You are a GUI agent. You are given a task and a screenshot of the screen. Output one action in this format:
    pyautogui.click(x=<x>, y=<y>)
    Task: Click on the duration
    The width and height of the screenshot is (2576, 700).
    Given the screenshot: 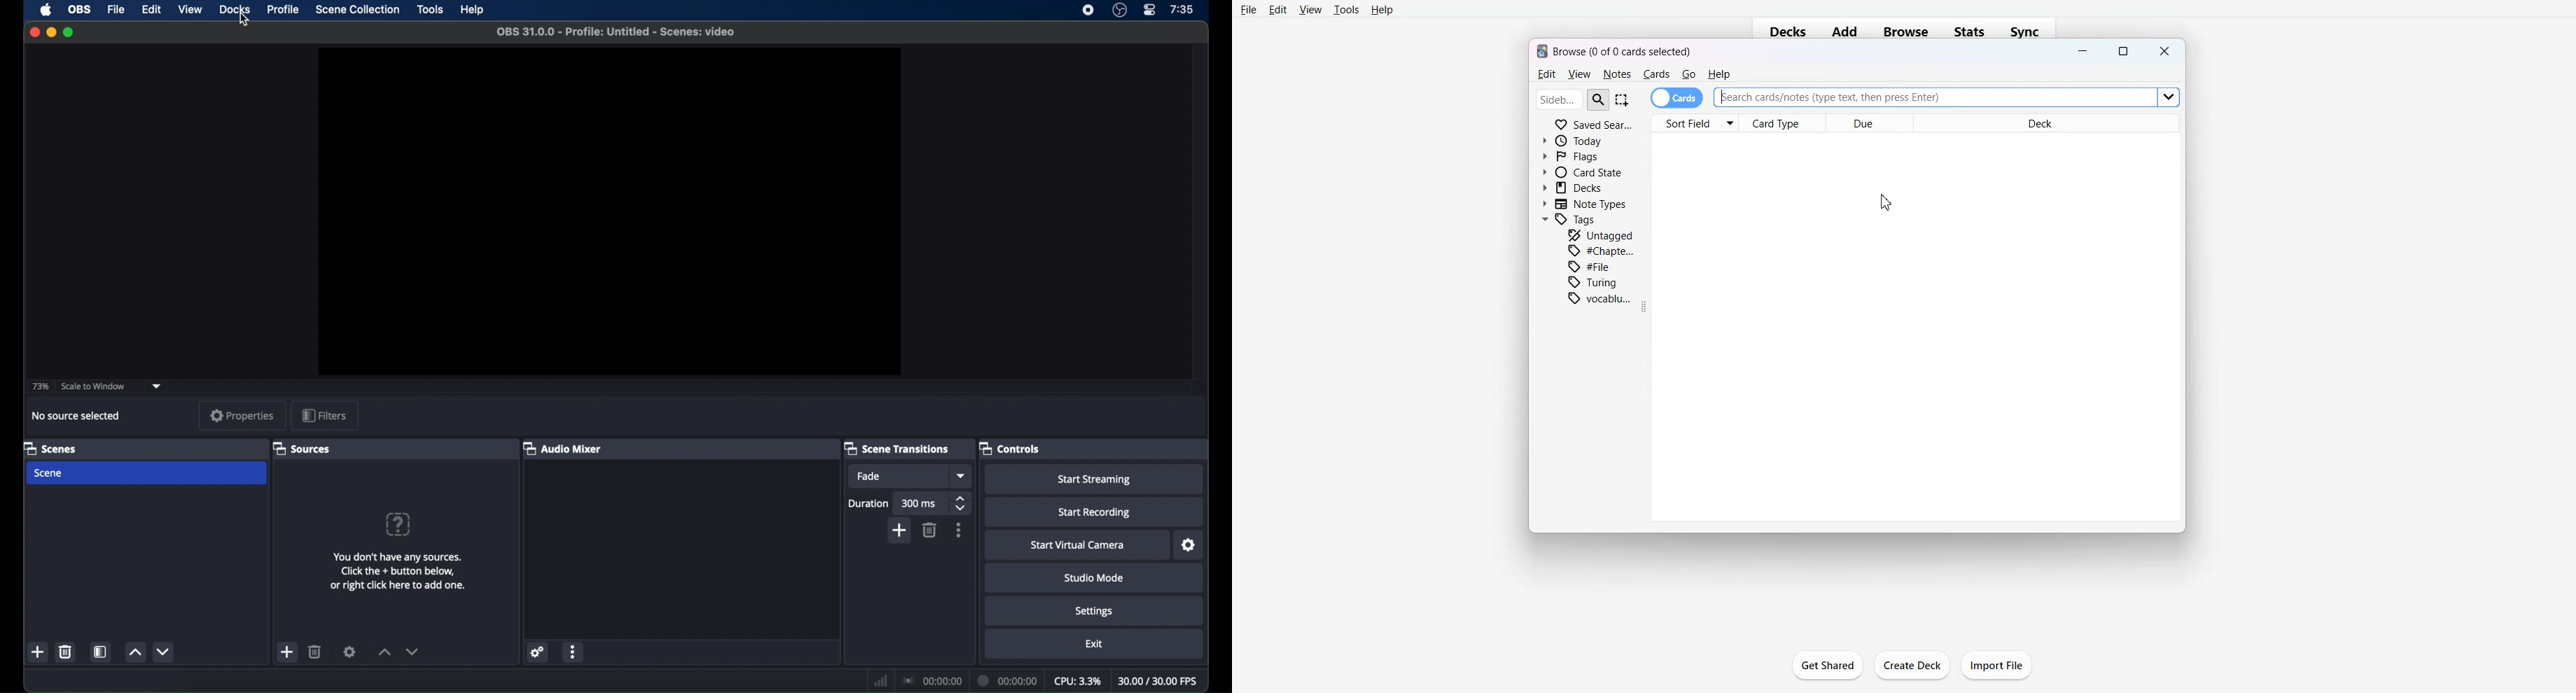 What is the action you would take?
    pyautogui.click(x=868, y=502)
    